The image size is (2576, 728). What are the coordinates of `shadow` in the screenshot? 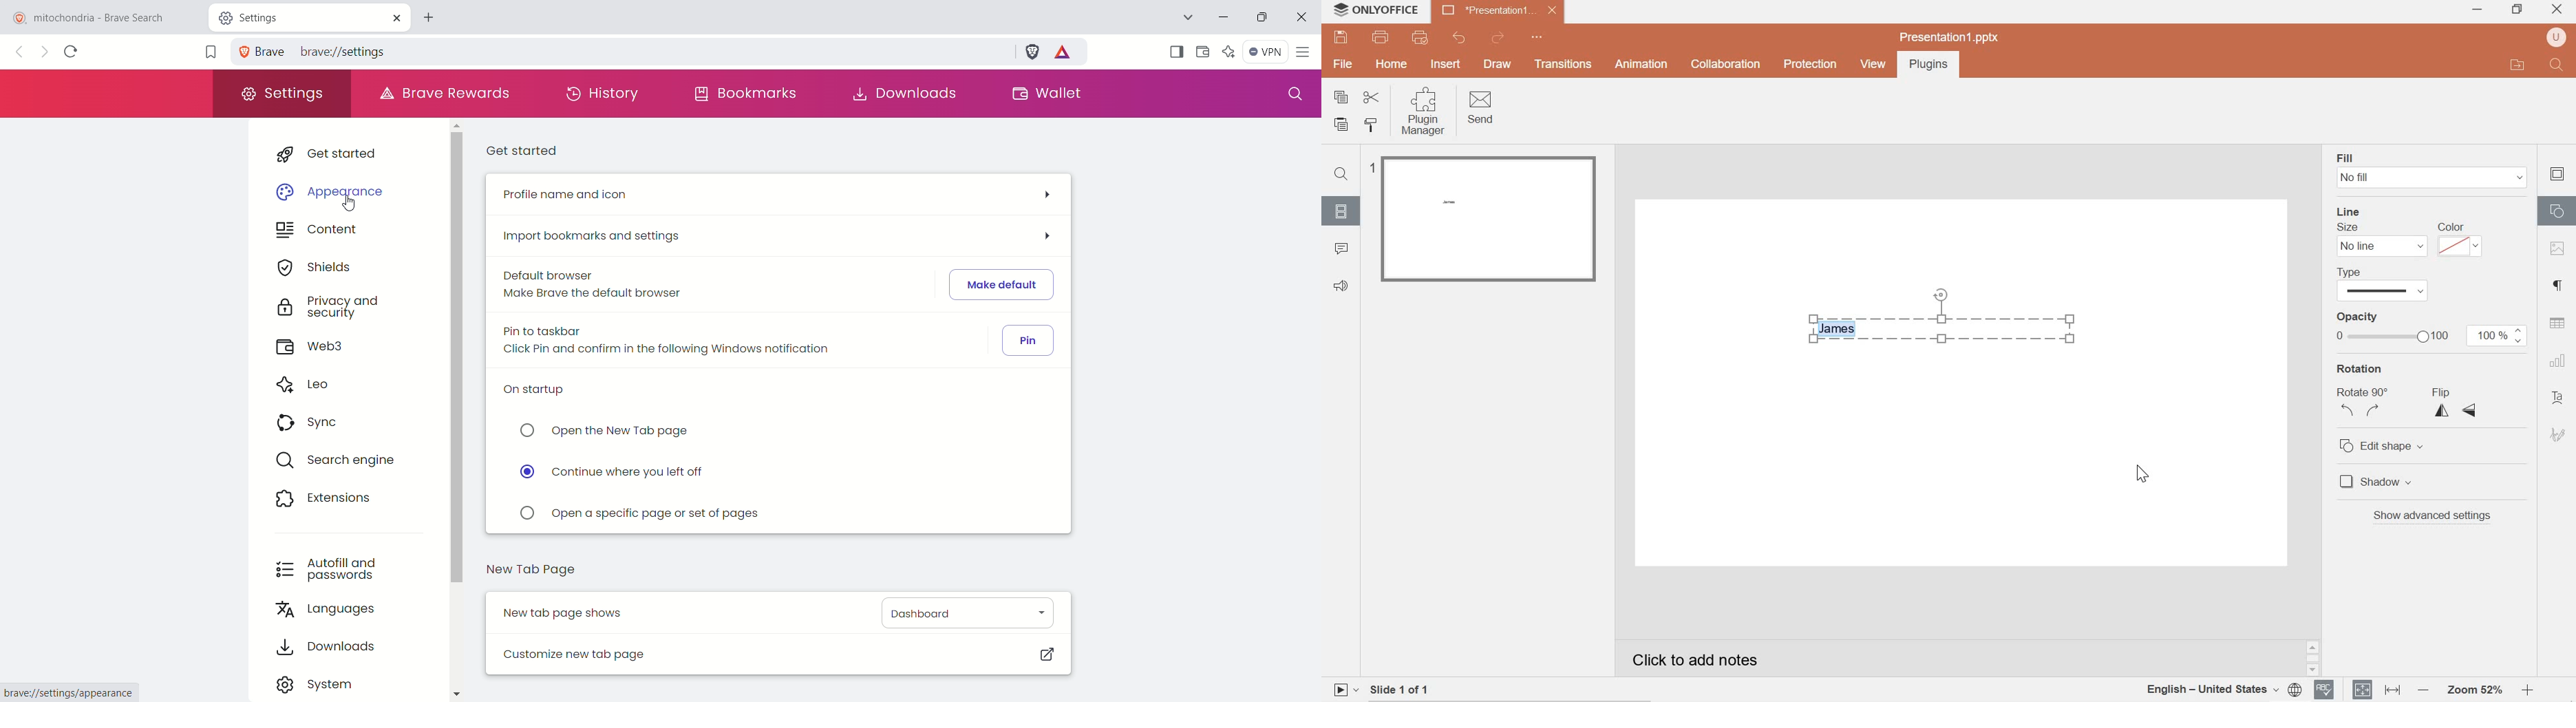 It's located at (2443, 483).